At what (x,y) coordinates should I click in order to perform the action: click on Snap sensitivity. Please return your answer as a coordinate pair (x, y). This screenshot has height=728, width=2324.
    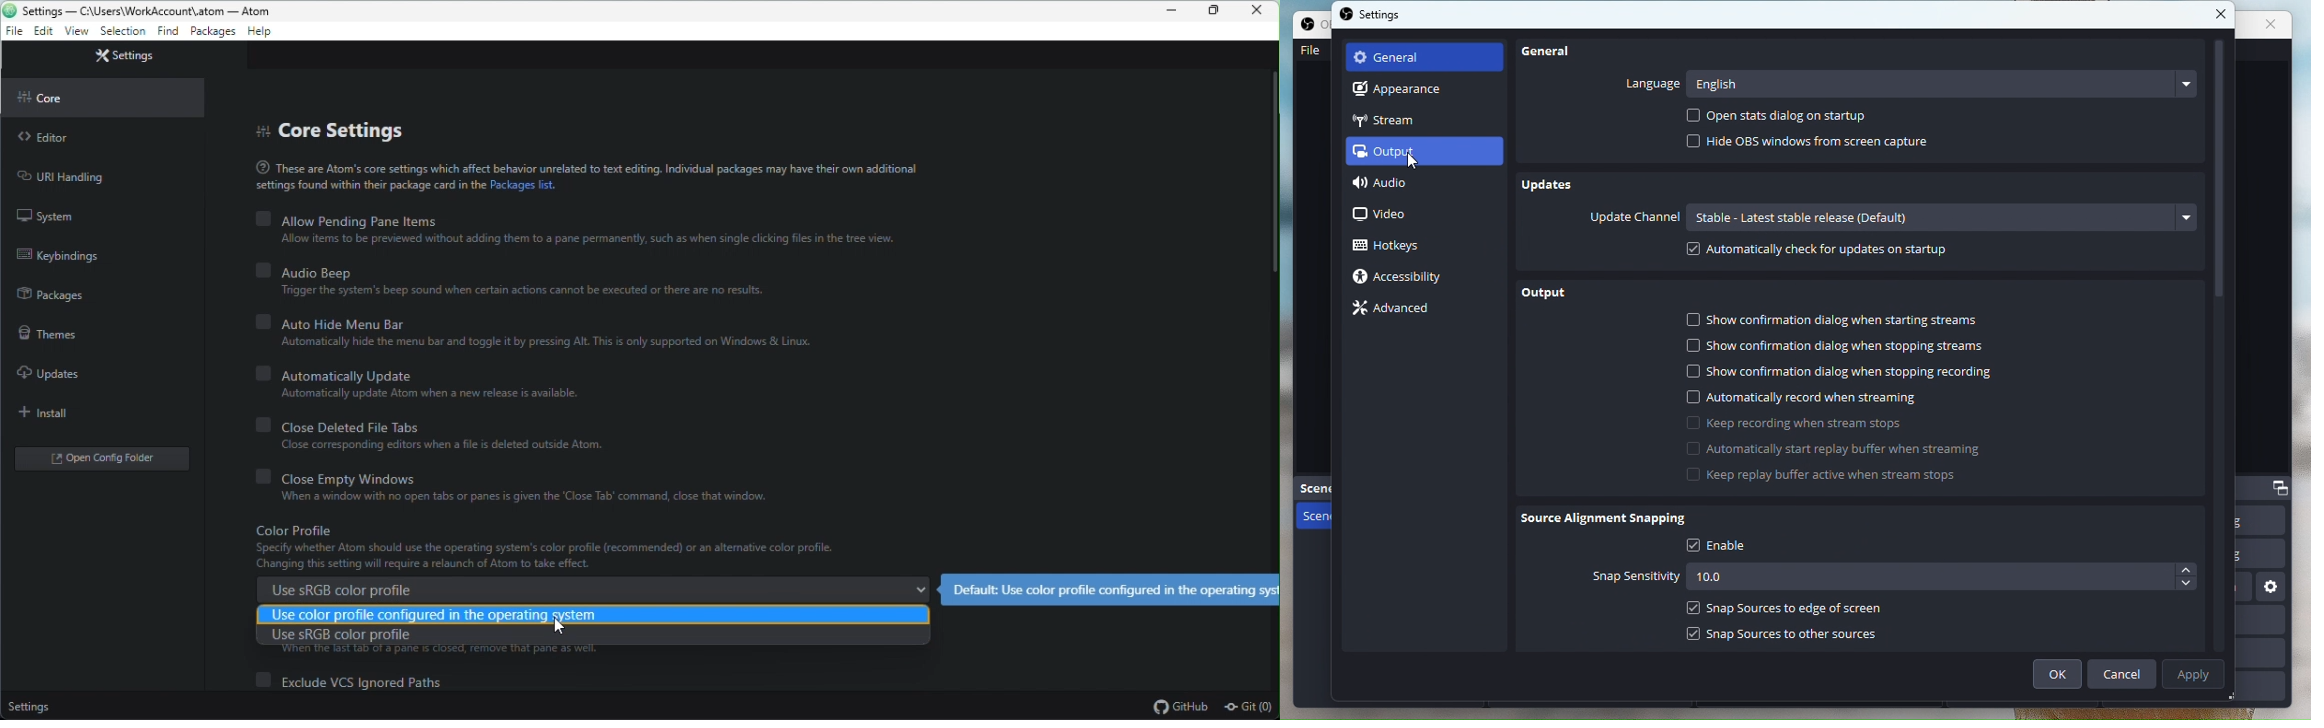
    Looking at the image, I should click on (1890, 580).